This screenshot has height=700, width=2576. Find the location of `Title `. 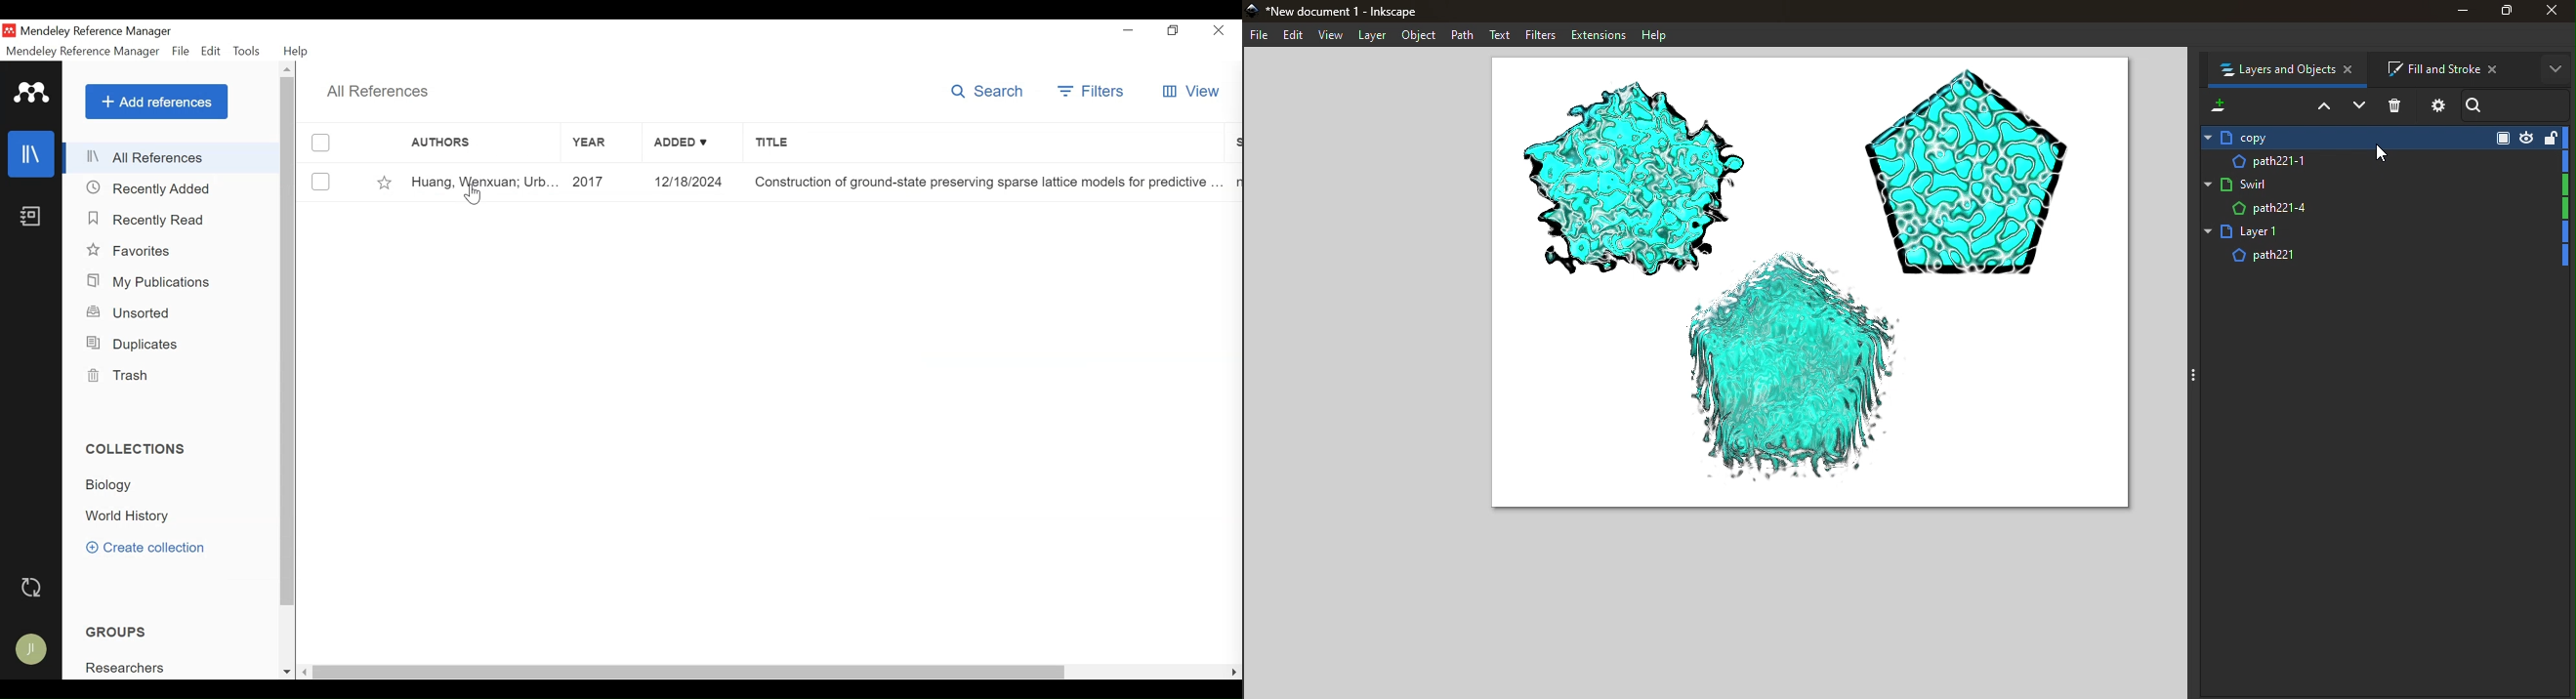

Title  is located at coordinates (989, 144).